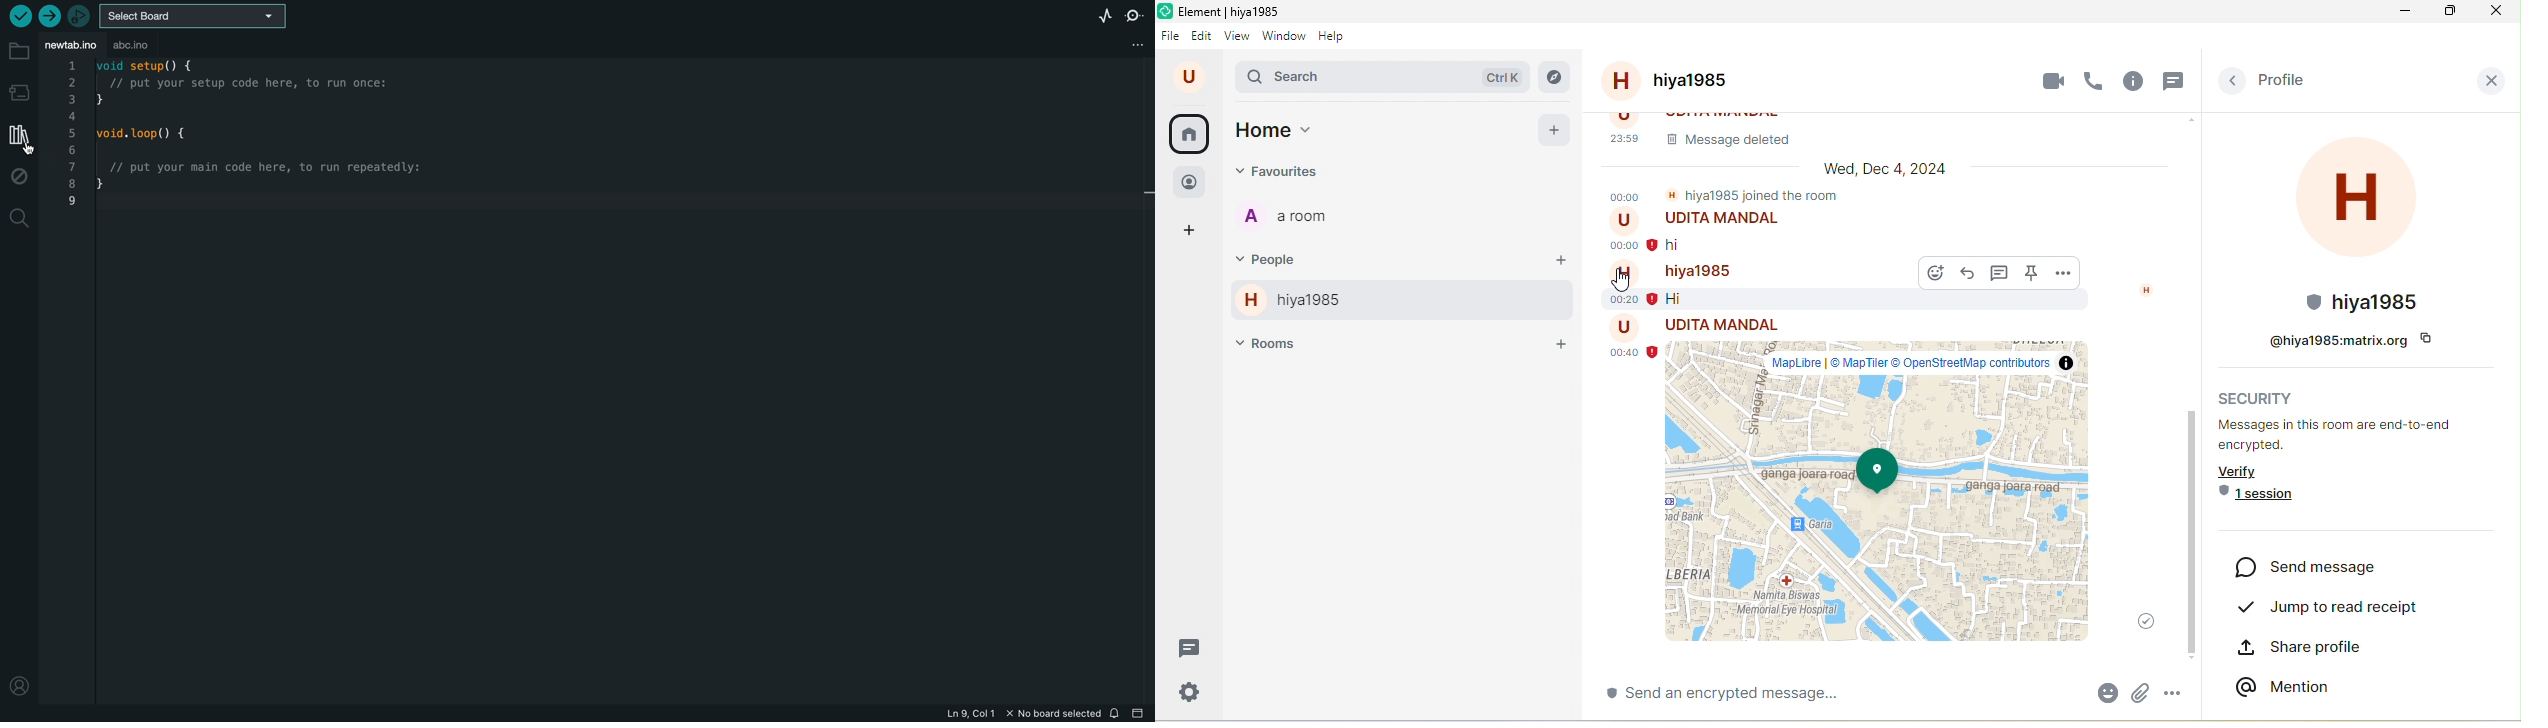 The image size is (2548, 728). What do you see at coordinates (2100, 692) in the screenshot?
I see `emoji` at bounding box center [2100, 692].